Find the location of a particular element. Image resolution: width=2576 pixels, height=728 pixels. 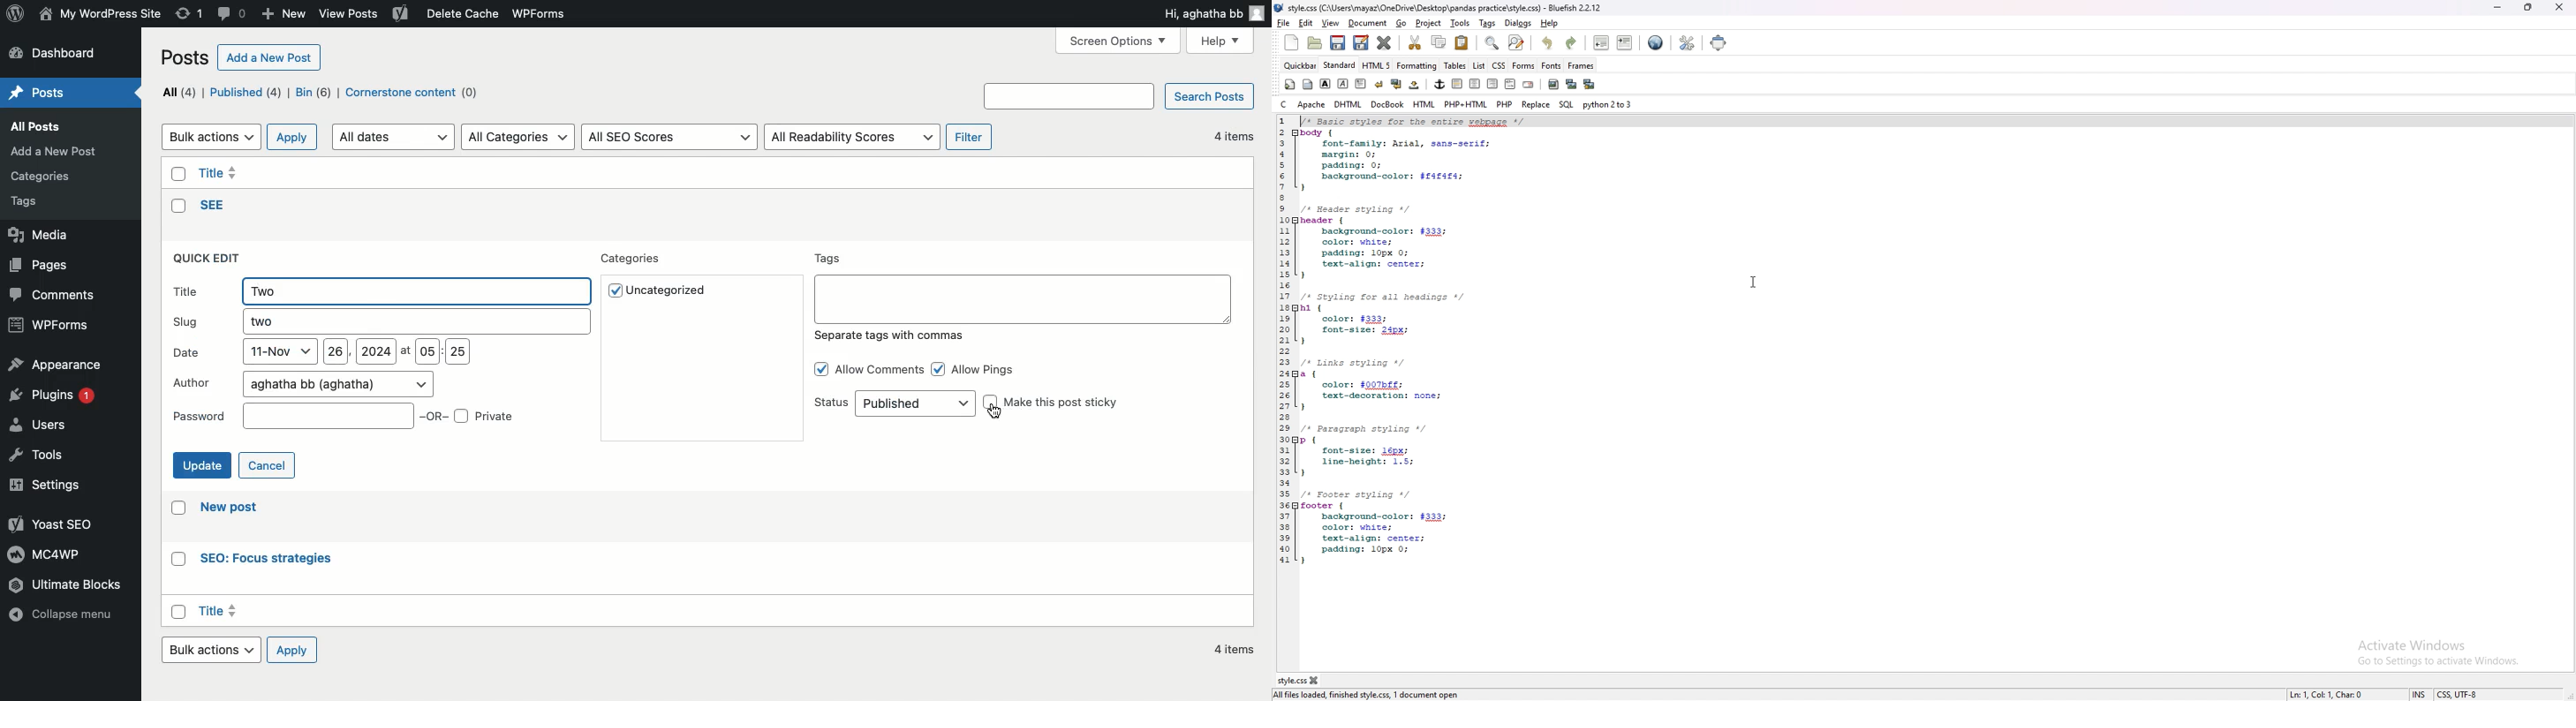

Slug is located at coordinates (378, 322).